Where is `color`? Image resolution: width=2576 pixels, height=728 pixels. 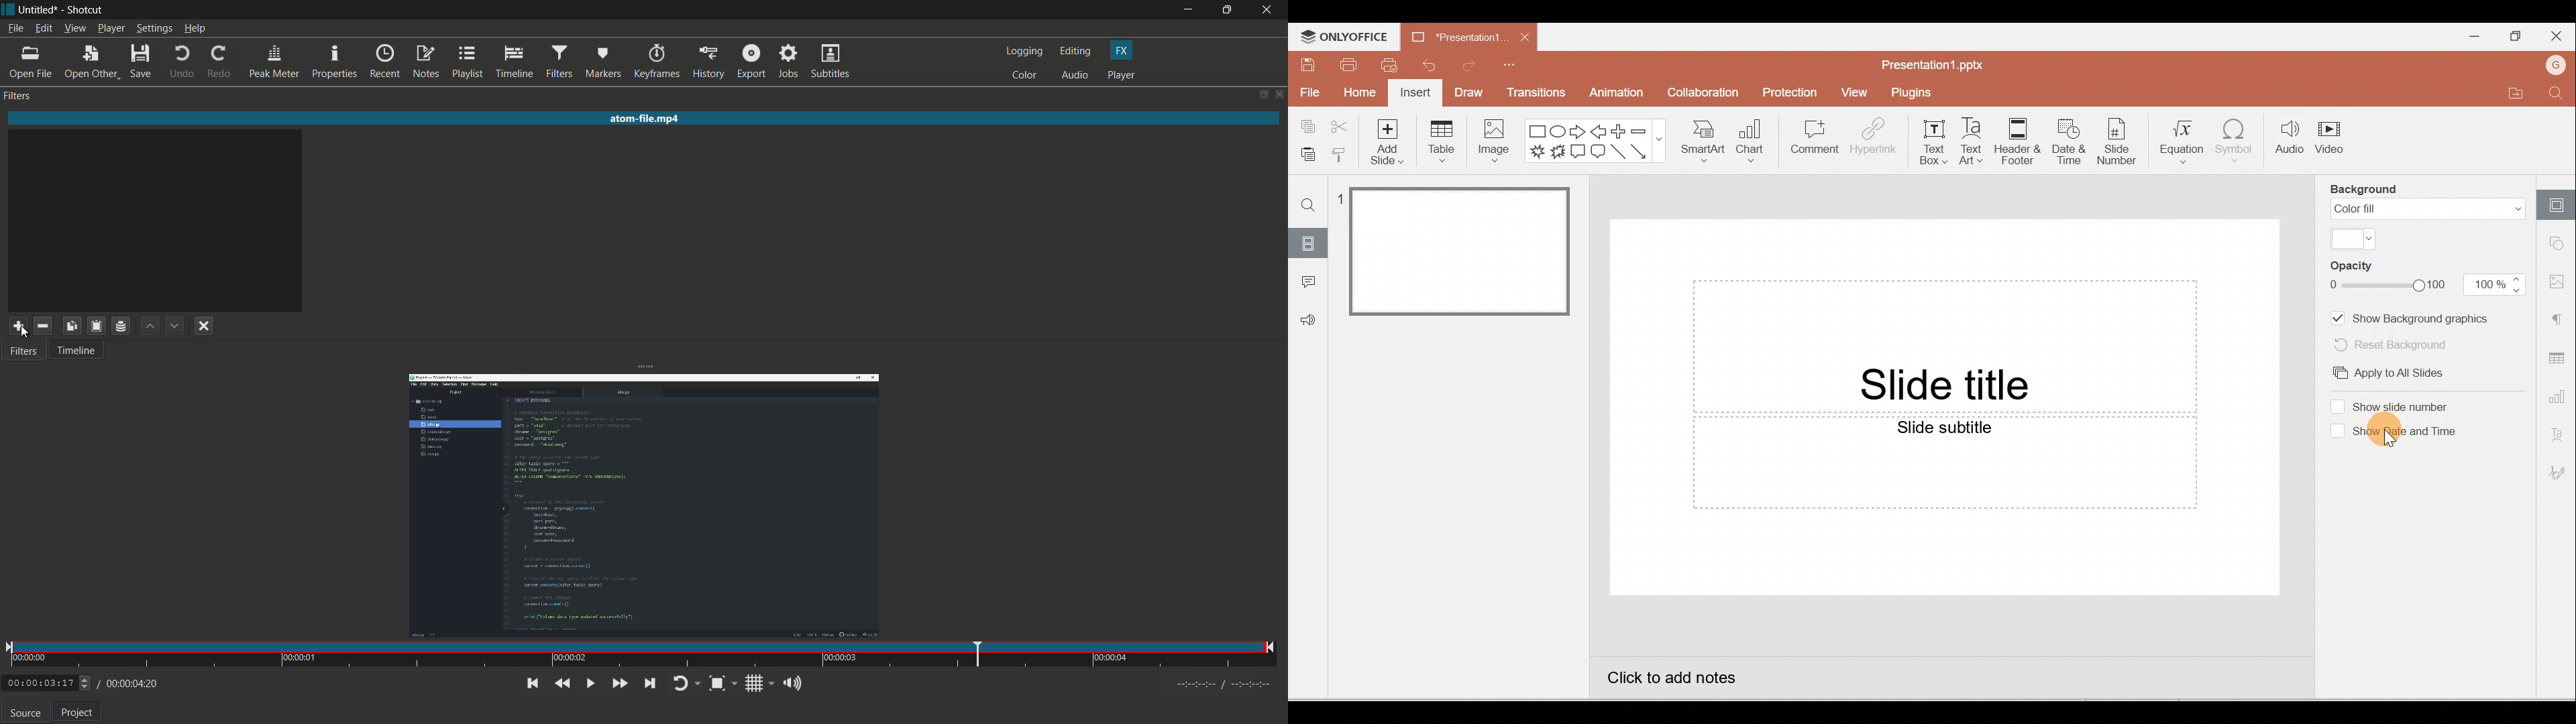
color is located at coordinates (1024, 76).